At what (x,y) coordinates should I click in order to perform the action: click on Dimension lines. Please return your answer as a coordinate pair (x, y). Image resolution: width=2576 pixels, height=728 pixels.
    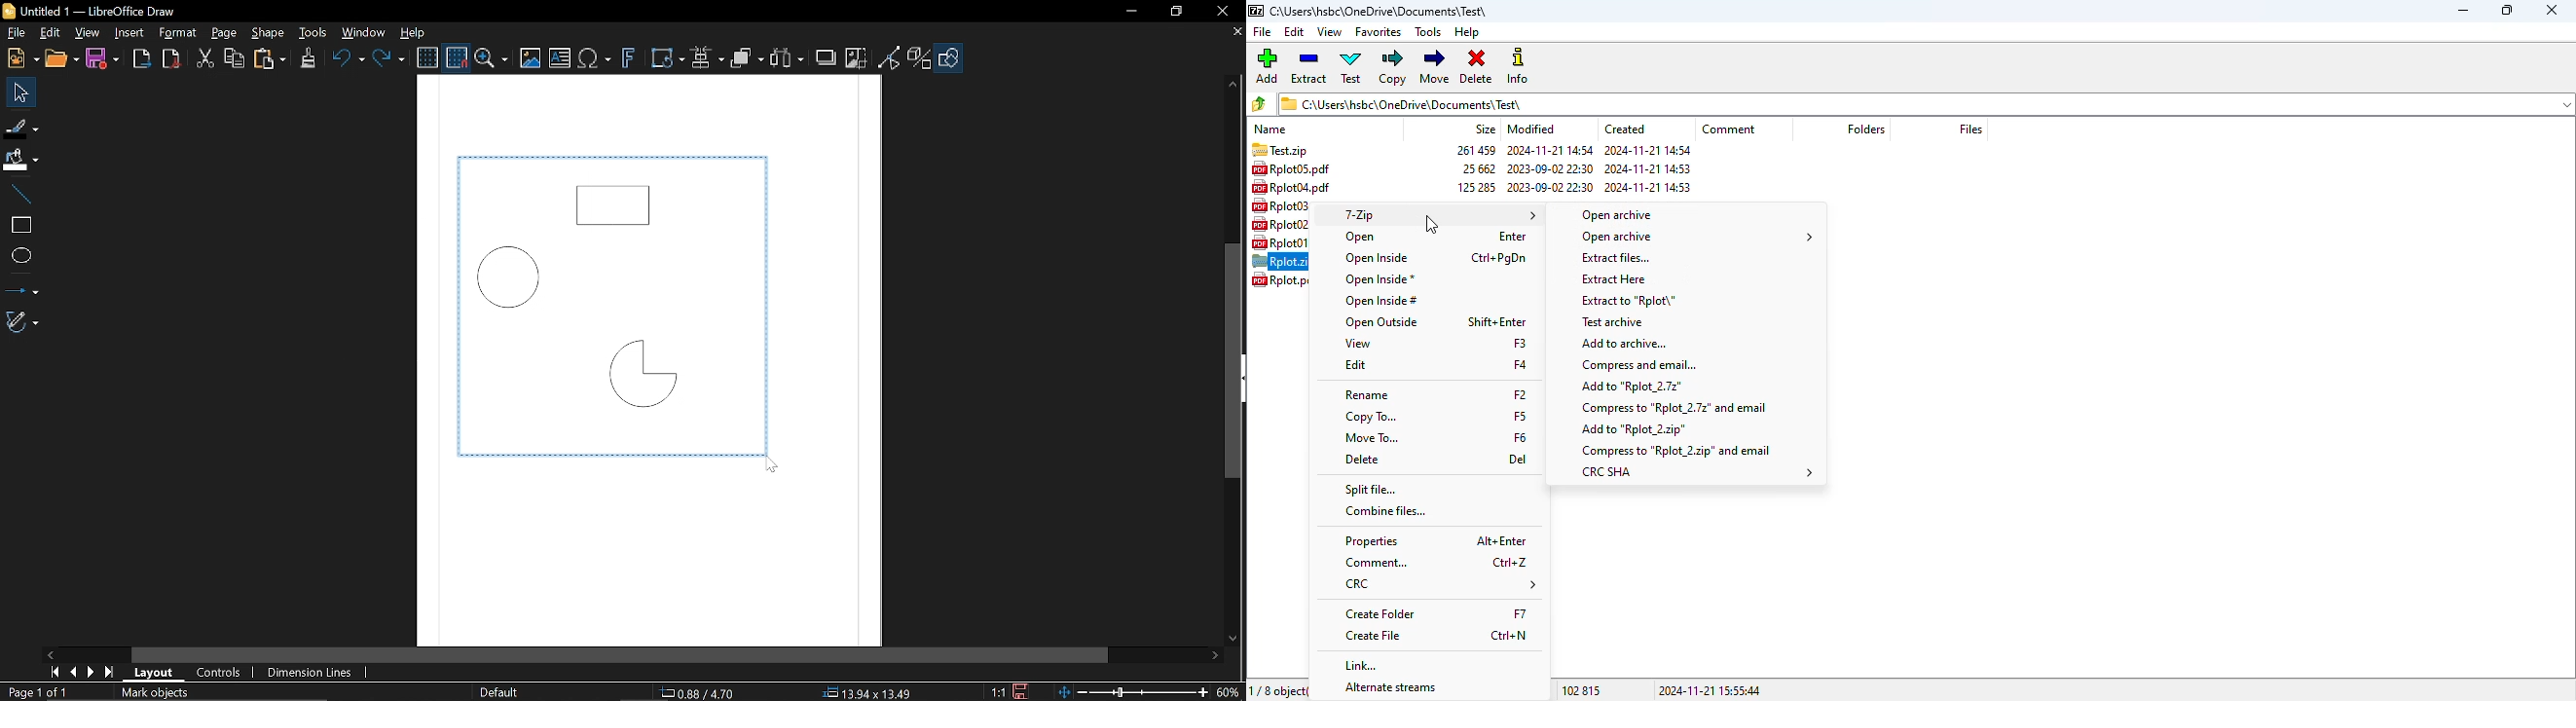
    Looking at the image, I should click on (311, 673).